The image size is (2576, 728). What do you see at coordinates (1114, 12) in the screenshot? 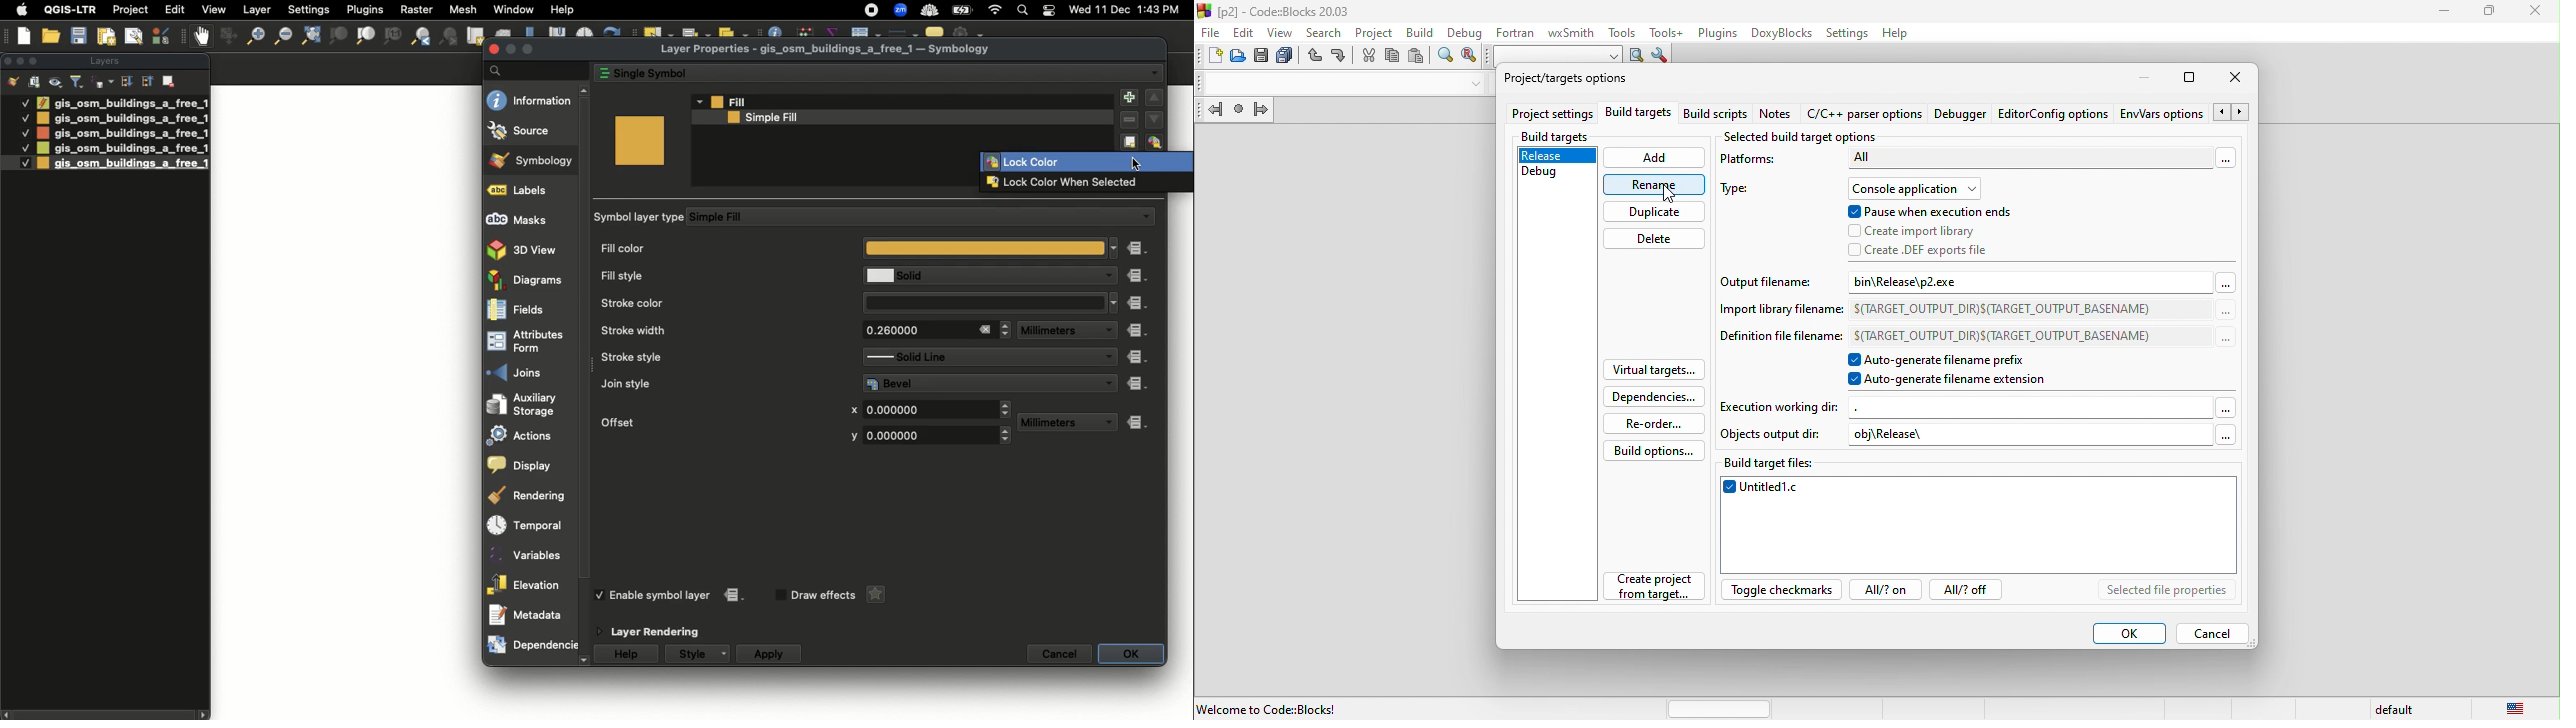
I see `11 Dec` at bounding box center [1114, 12].